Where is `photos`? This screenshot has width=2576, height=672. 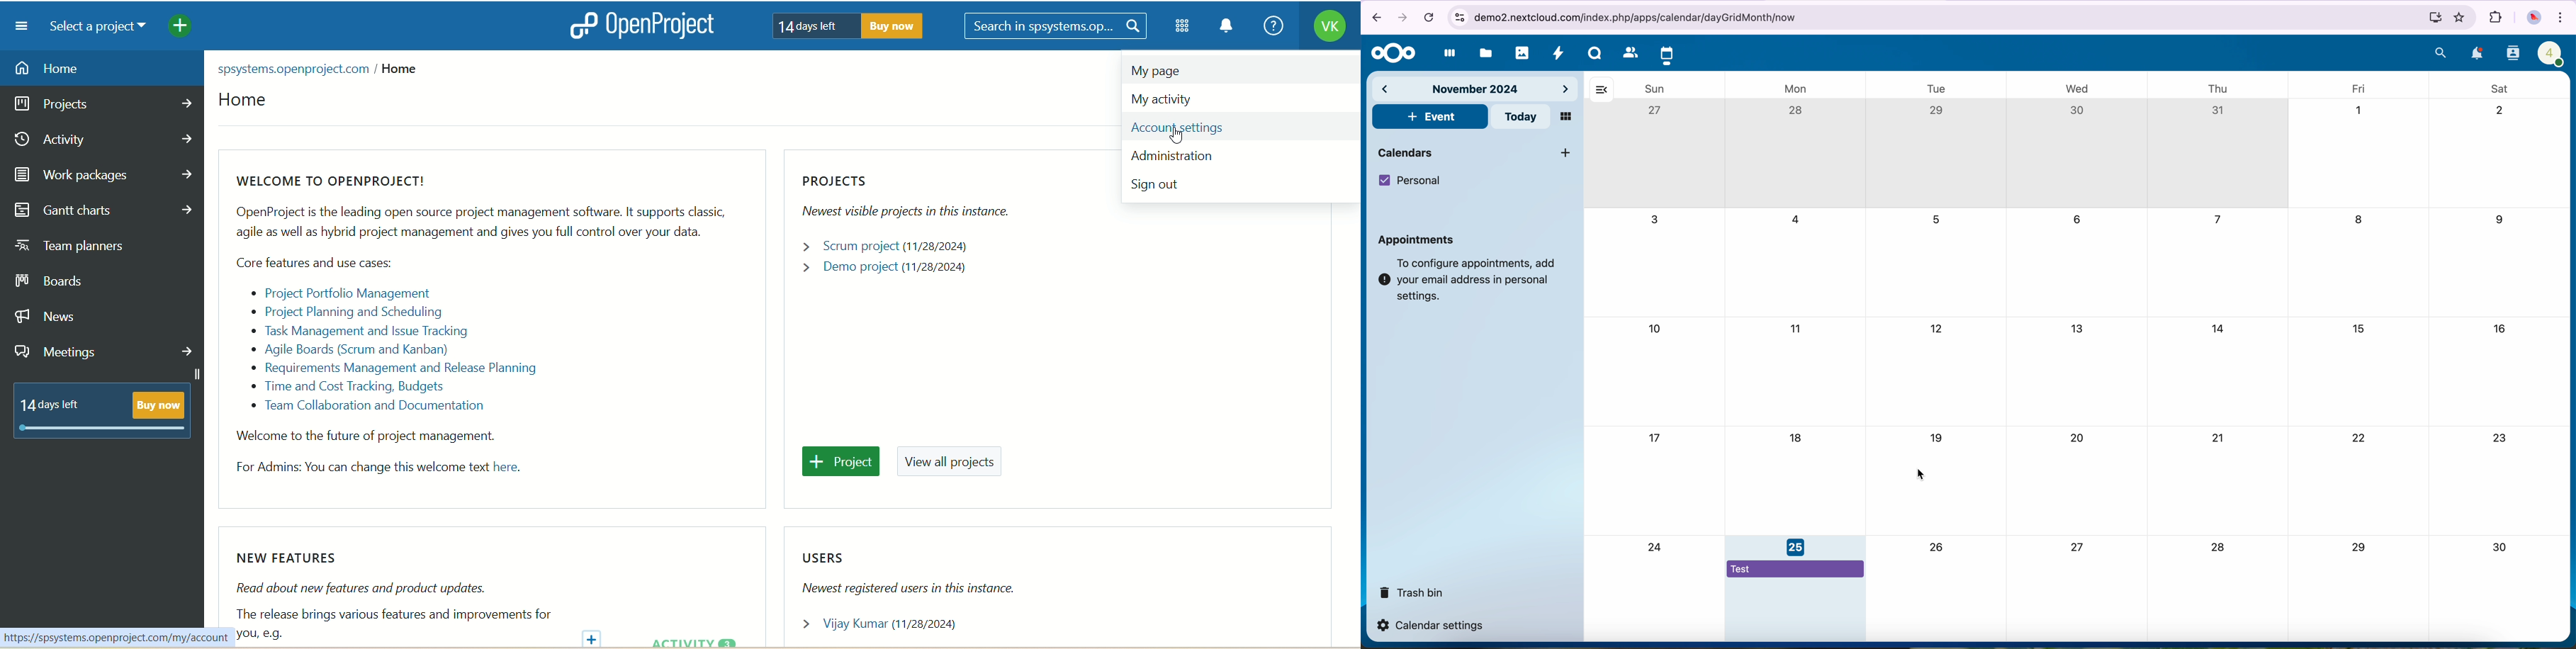 photos is located at coordinates (1522, 53).